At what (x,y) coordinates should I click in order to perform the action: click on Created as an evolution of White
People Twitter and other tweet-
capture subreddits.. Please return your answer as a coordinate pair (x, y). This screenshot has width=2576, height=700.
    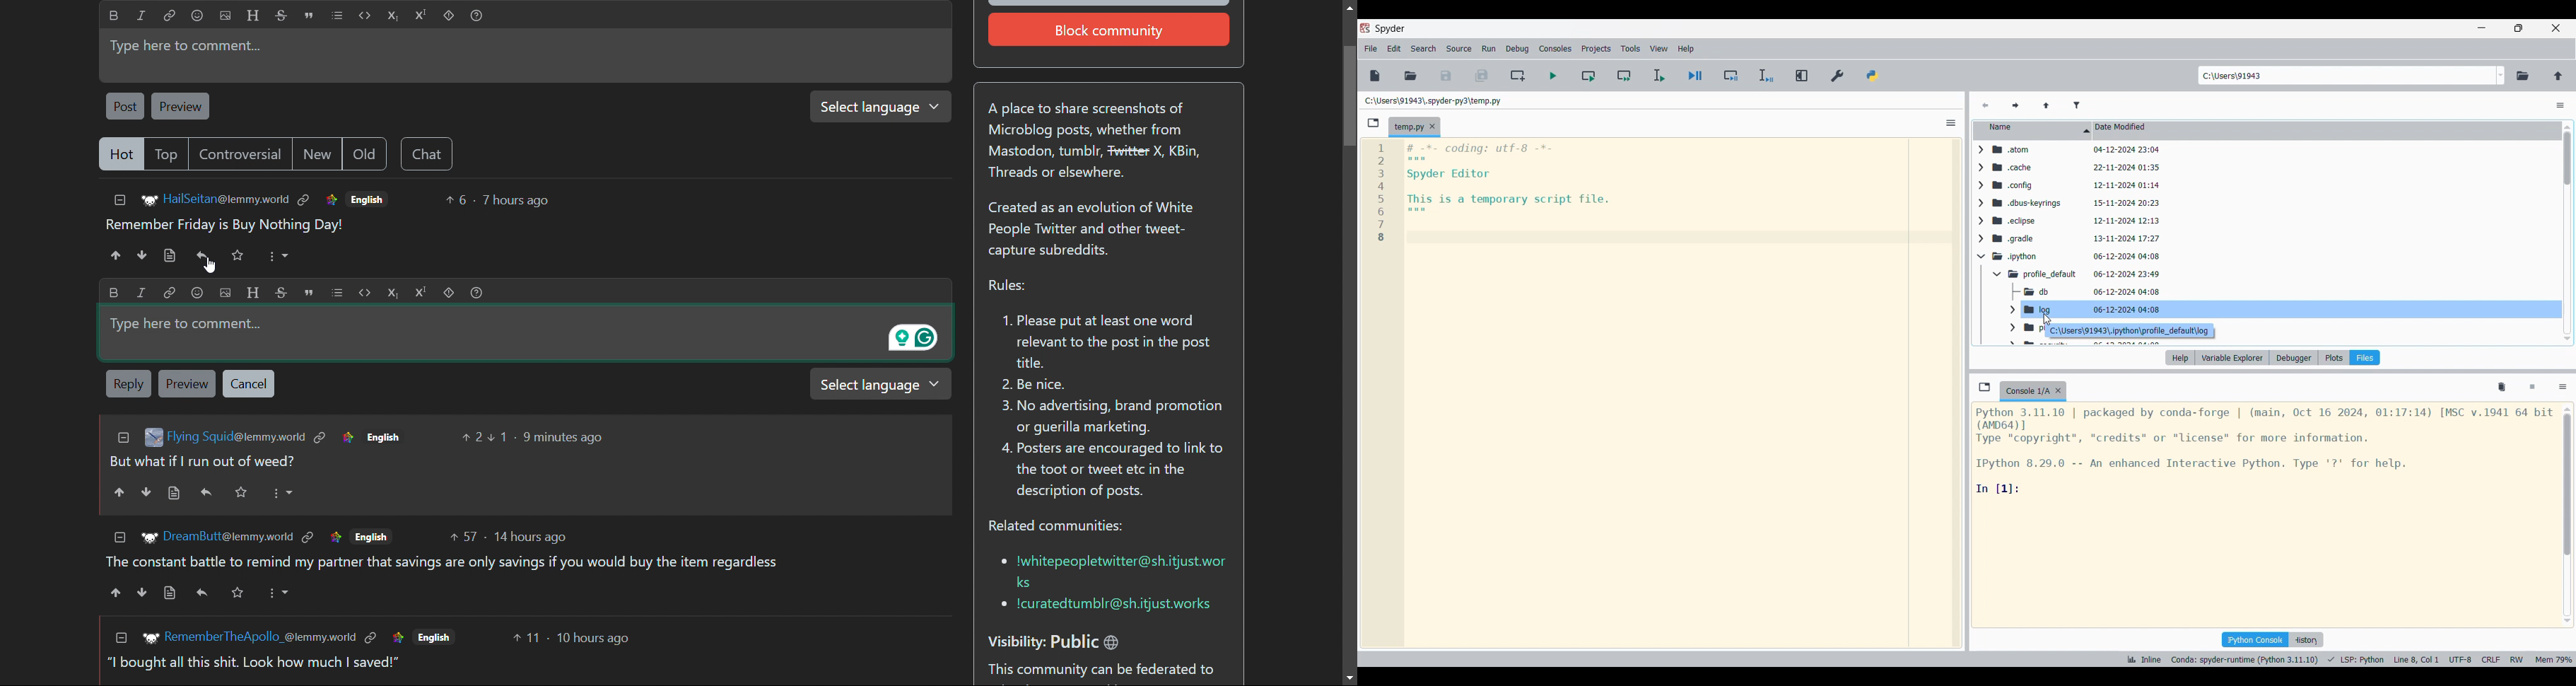
    Looking at the image, I should click on (1099, 230).